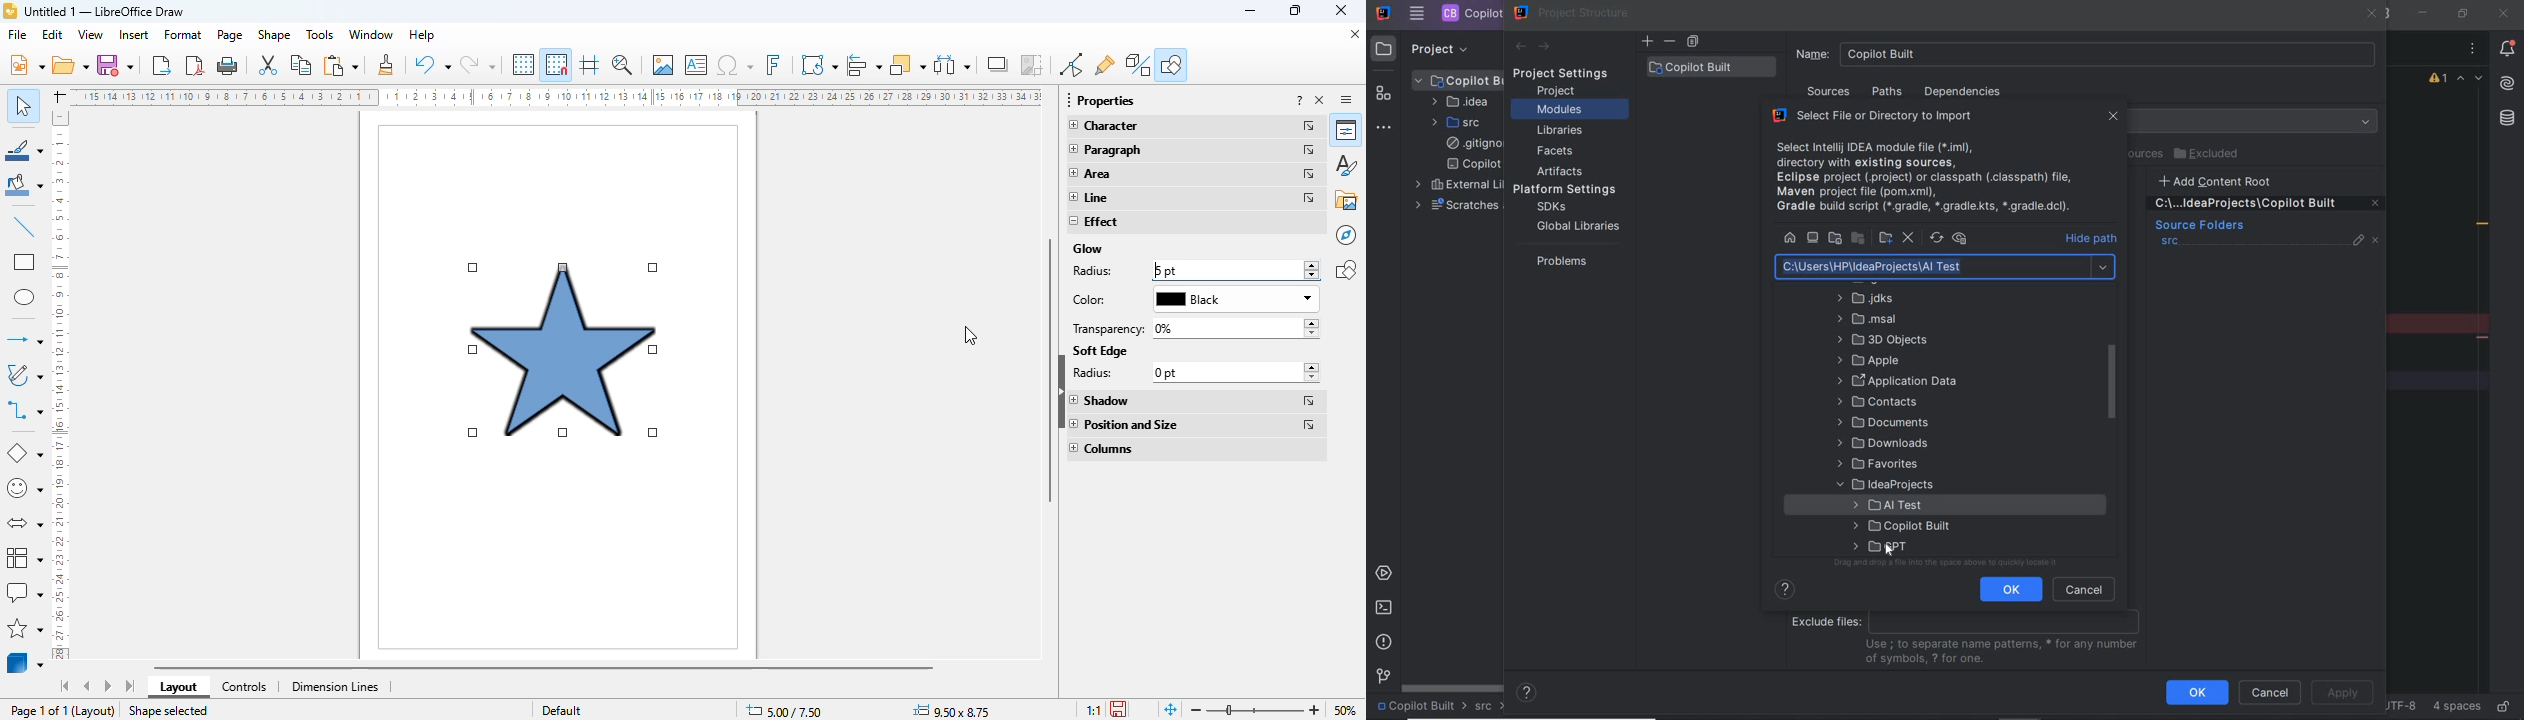 The height and width of the screenshot is (728, 2548). Describe the element at coordinates (2508, 50) in the screenshot. I see `notifications` at that location.